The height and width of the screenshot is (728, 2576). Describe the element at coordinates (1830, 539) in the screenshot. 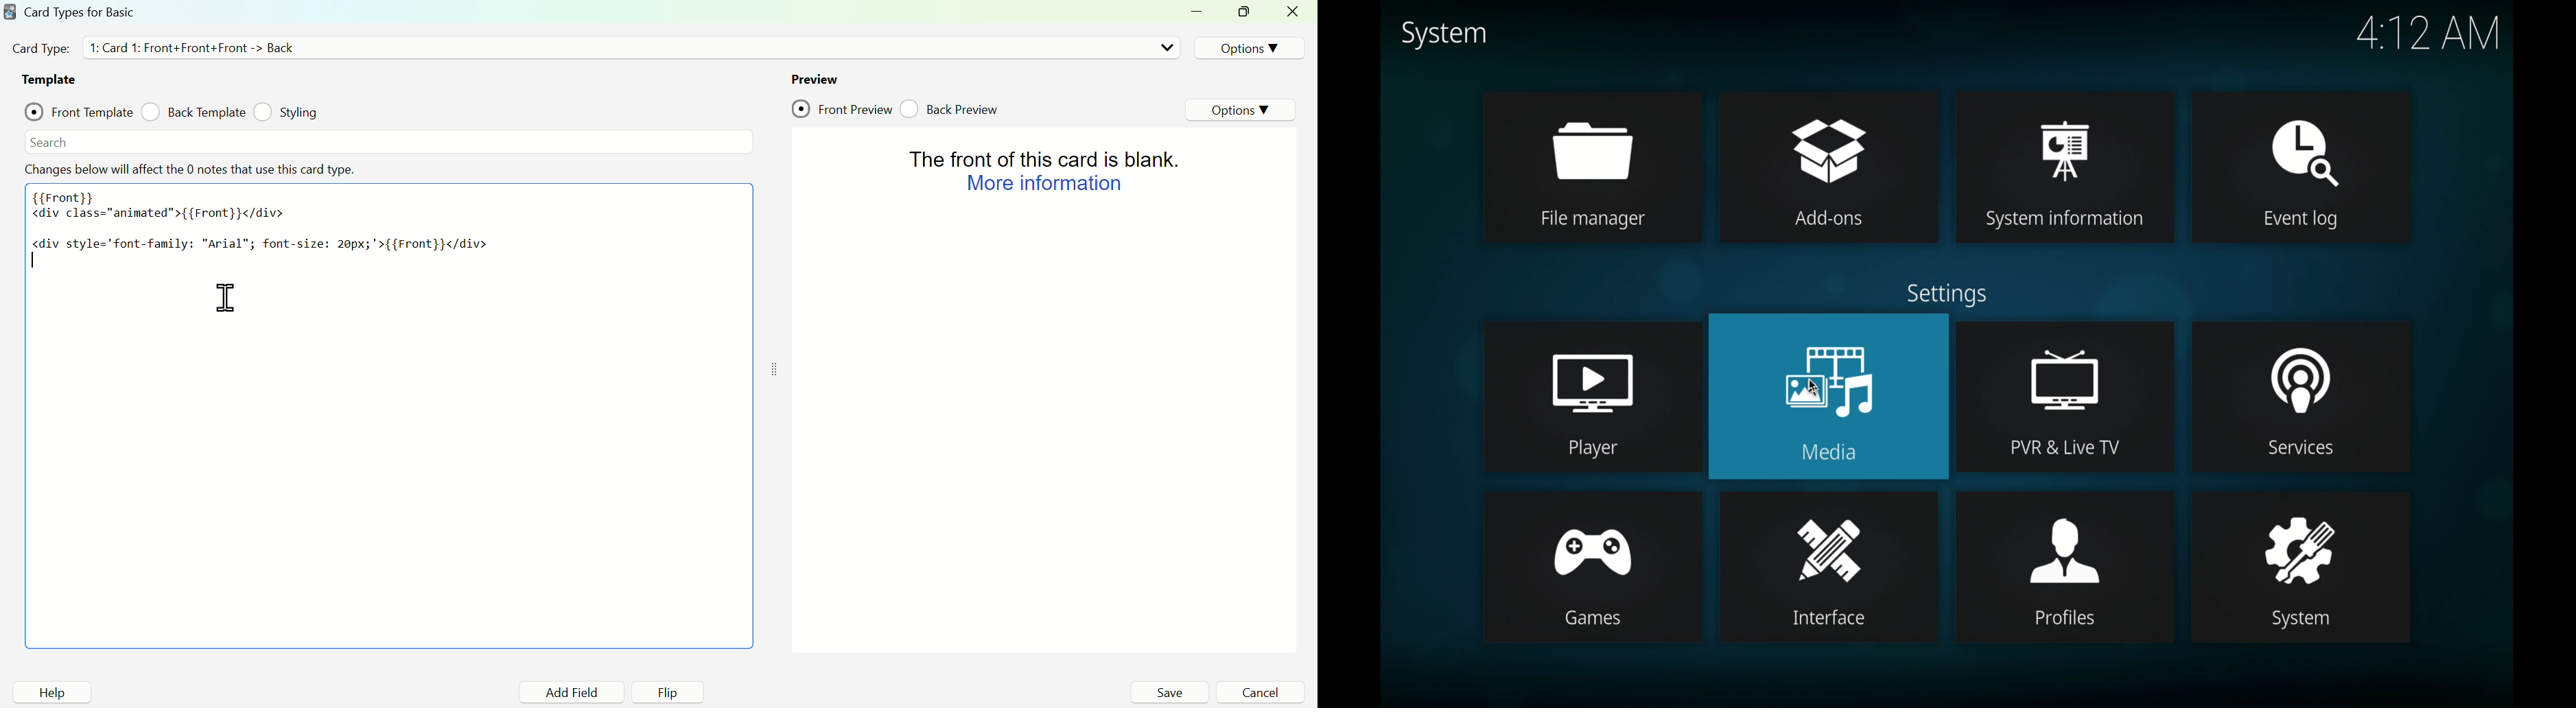

I see `interface` at that location.